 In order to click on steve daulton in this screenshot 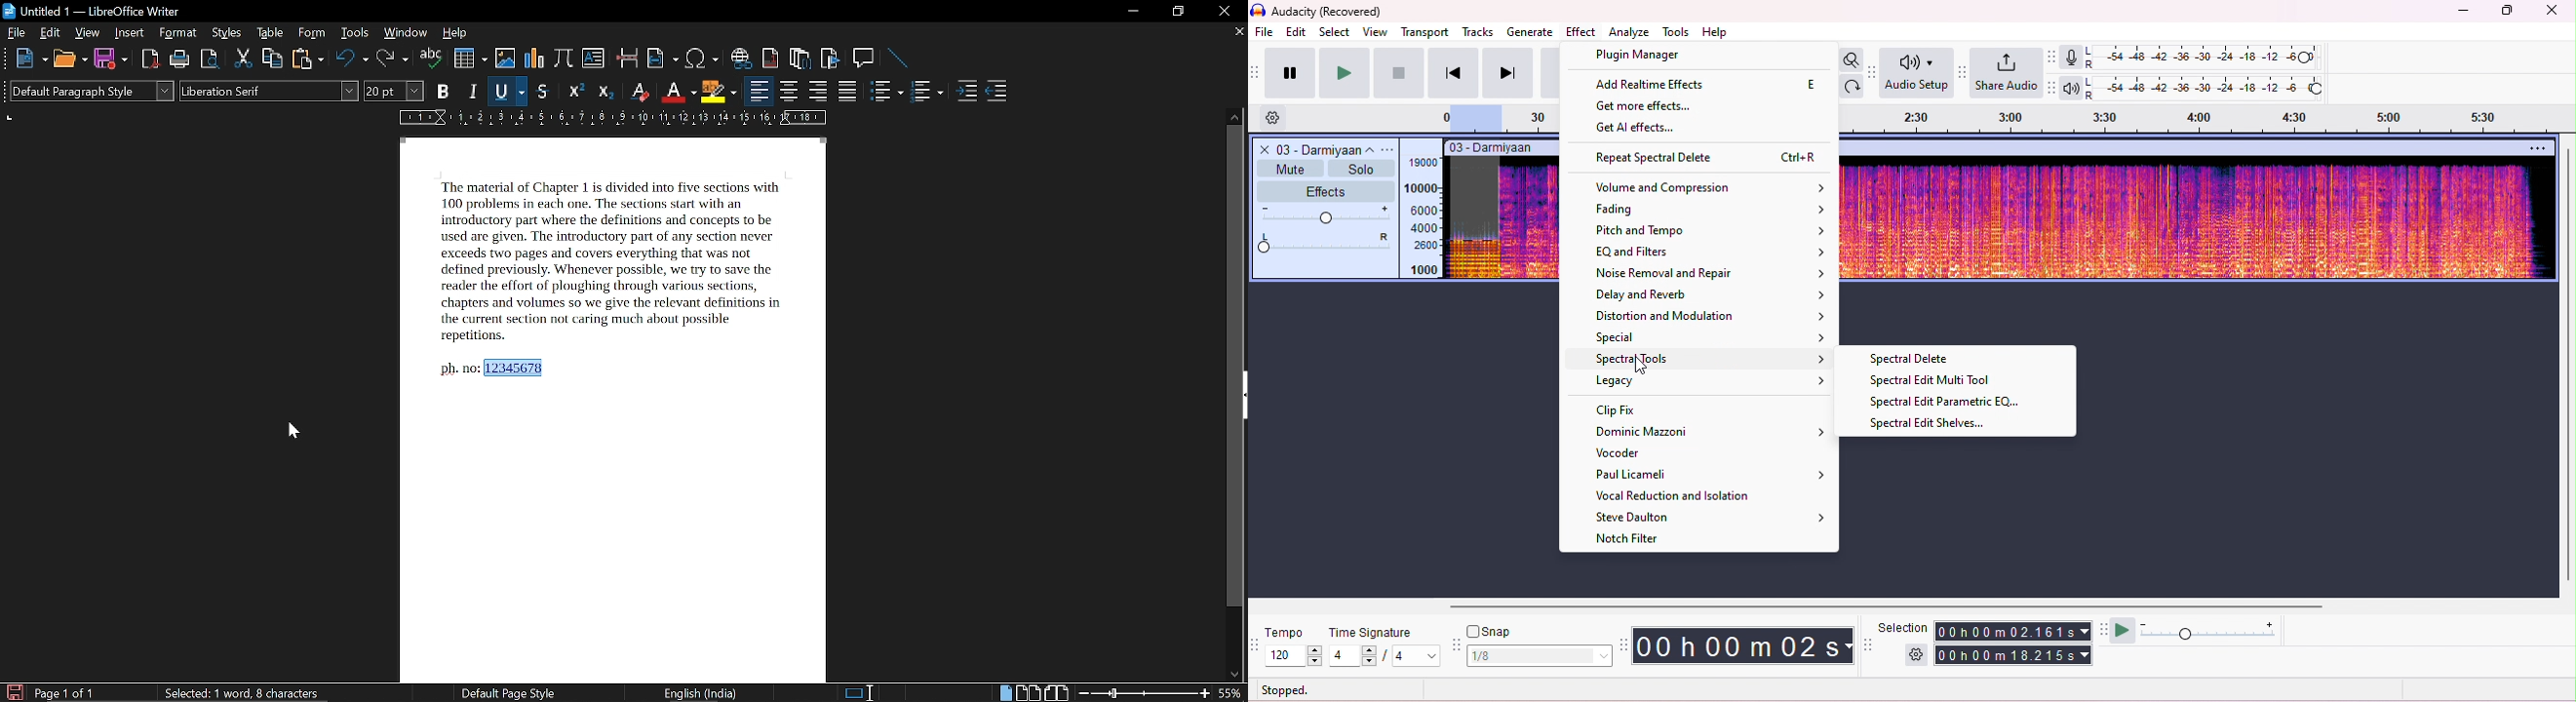, I will do `click(1704, 516)`.